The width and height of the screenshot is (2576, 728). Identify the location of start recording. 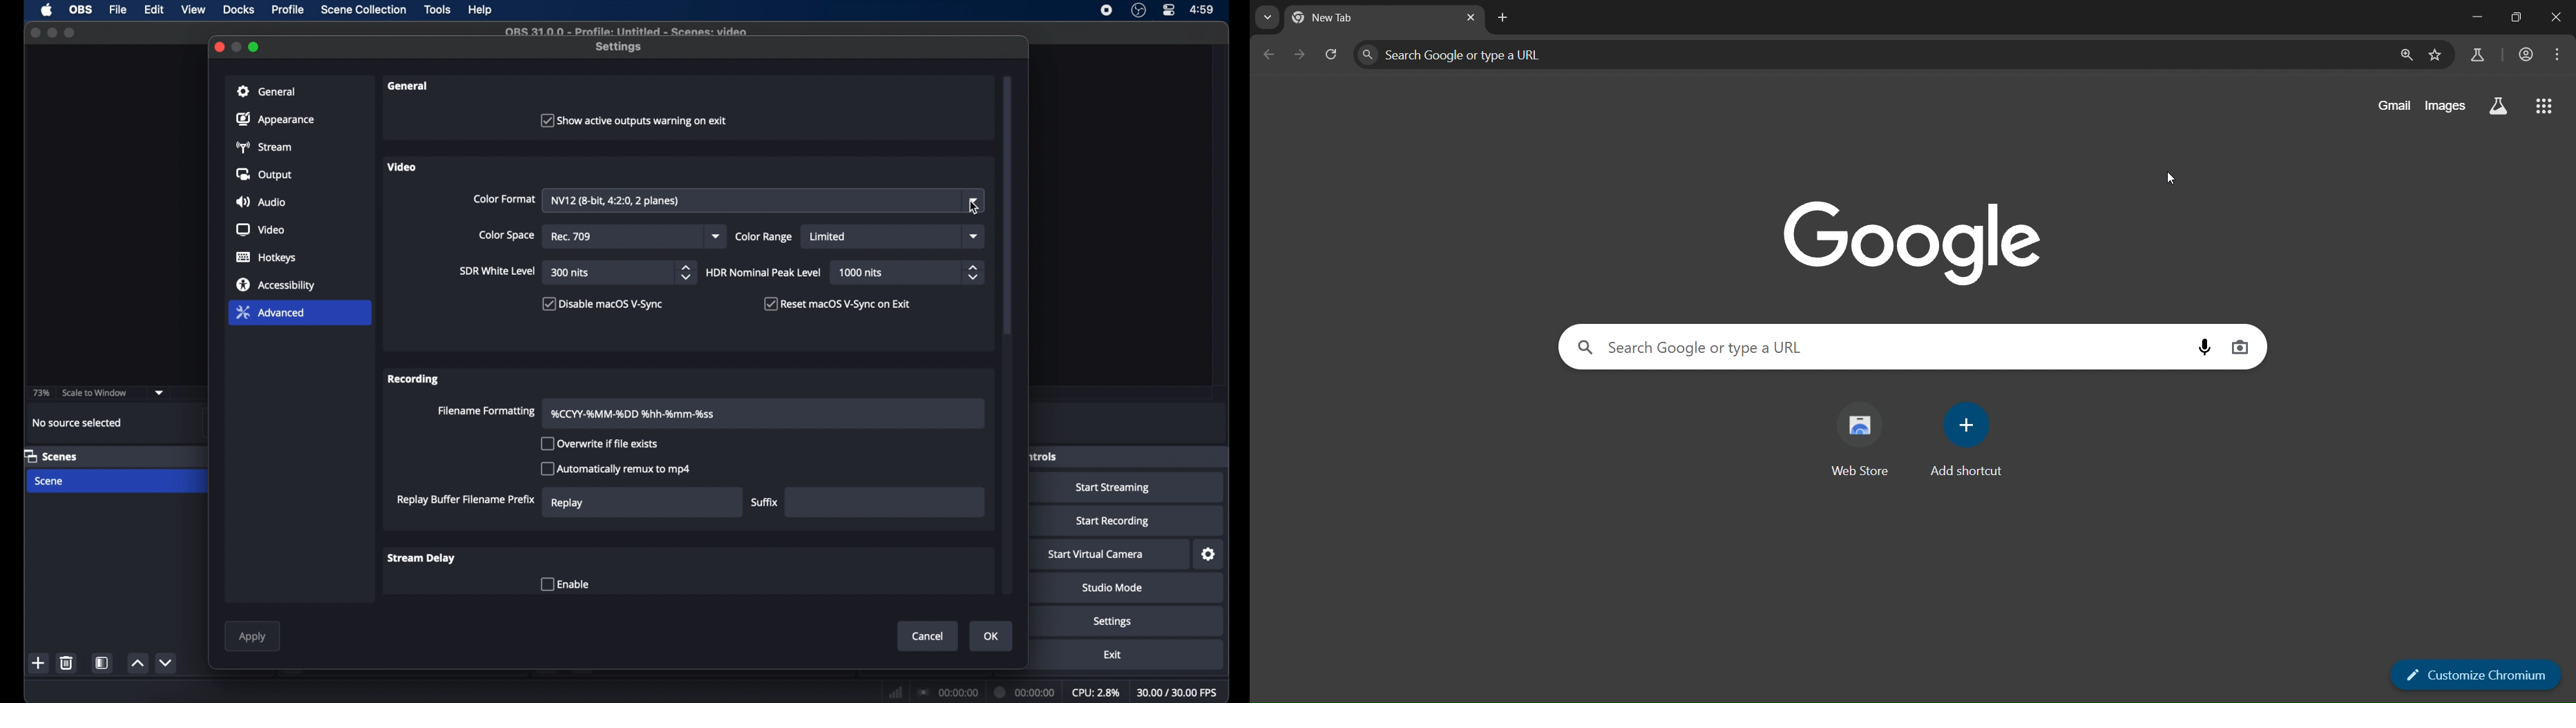
(1112, 521).